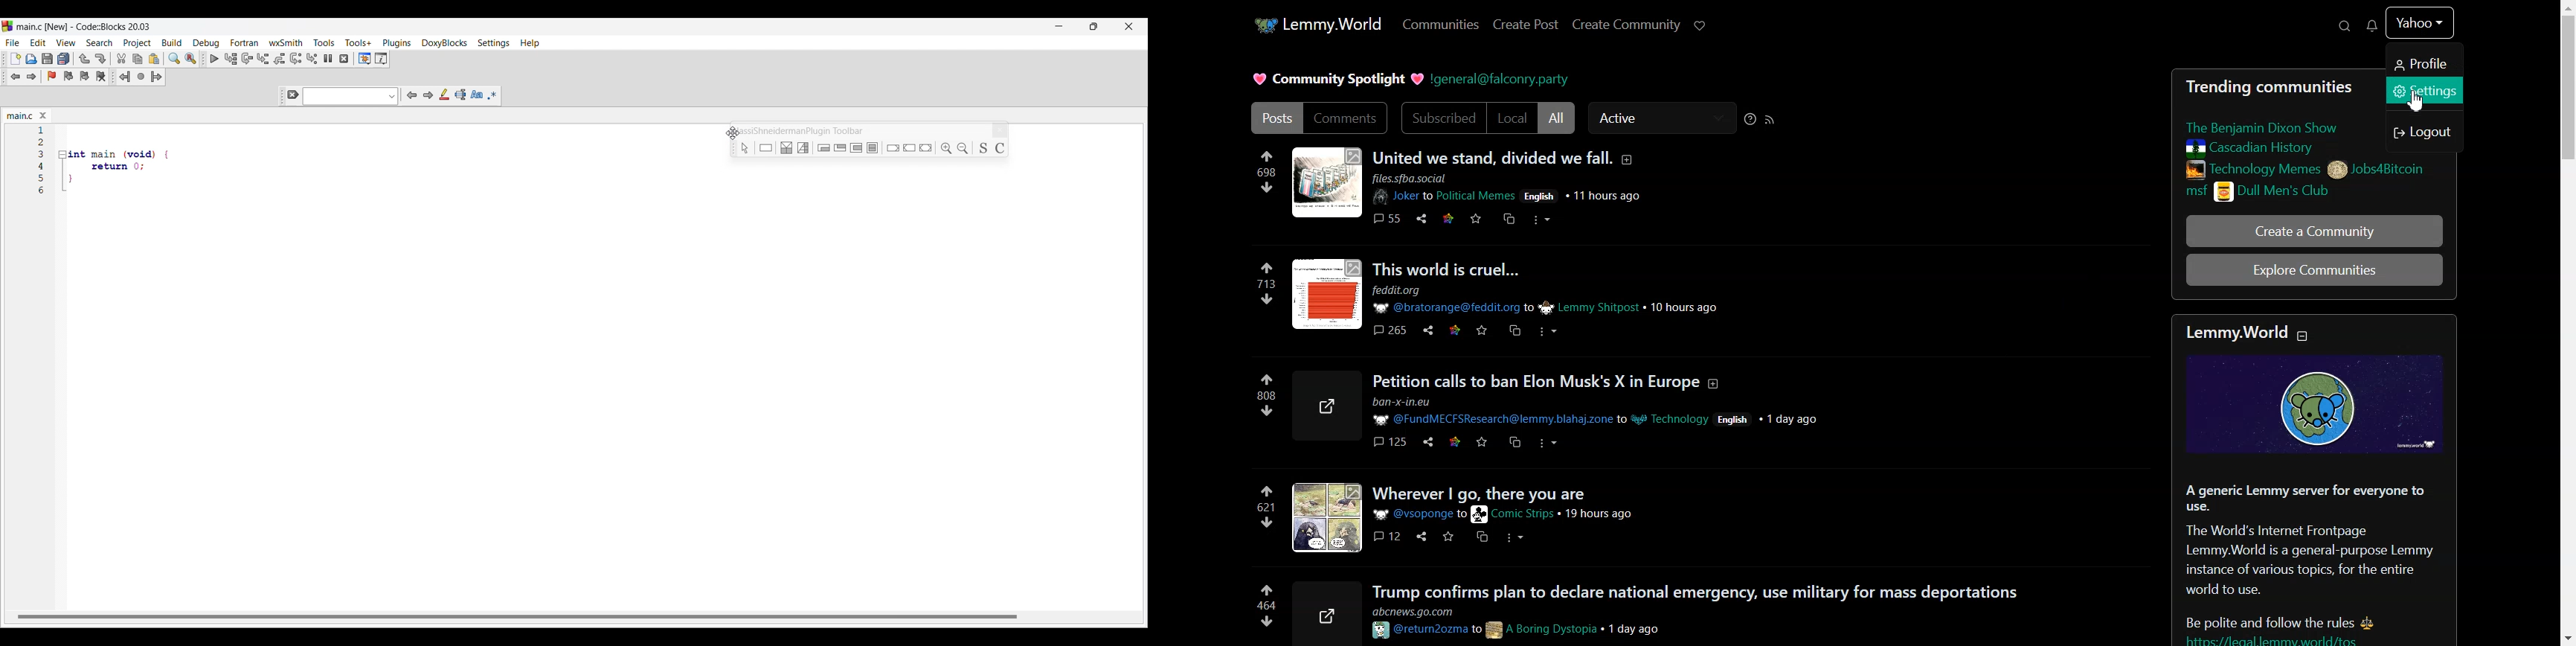 The image size is (2576, 672). Describe the element at coordinates (444, 43) in the screenshot. I see `DoxyBlocks menu` at that location.